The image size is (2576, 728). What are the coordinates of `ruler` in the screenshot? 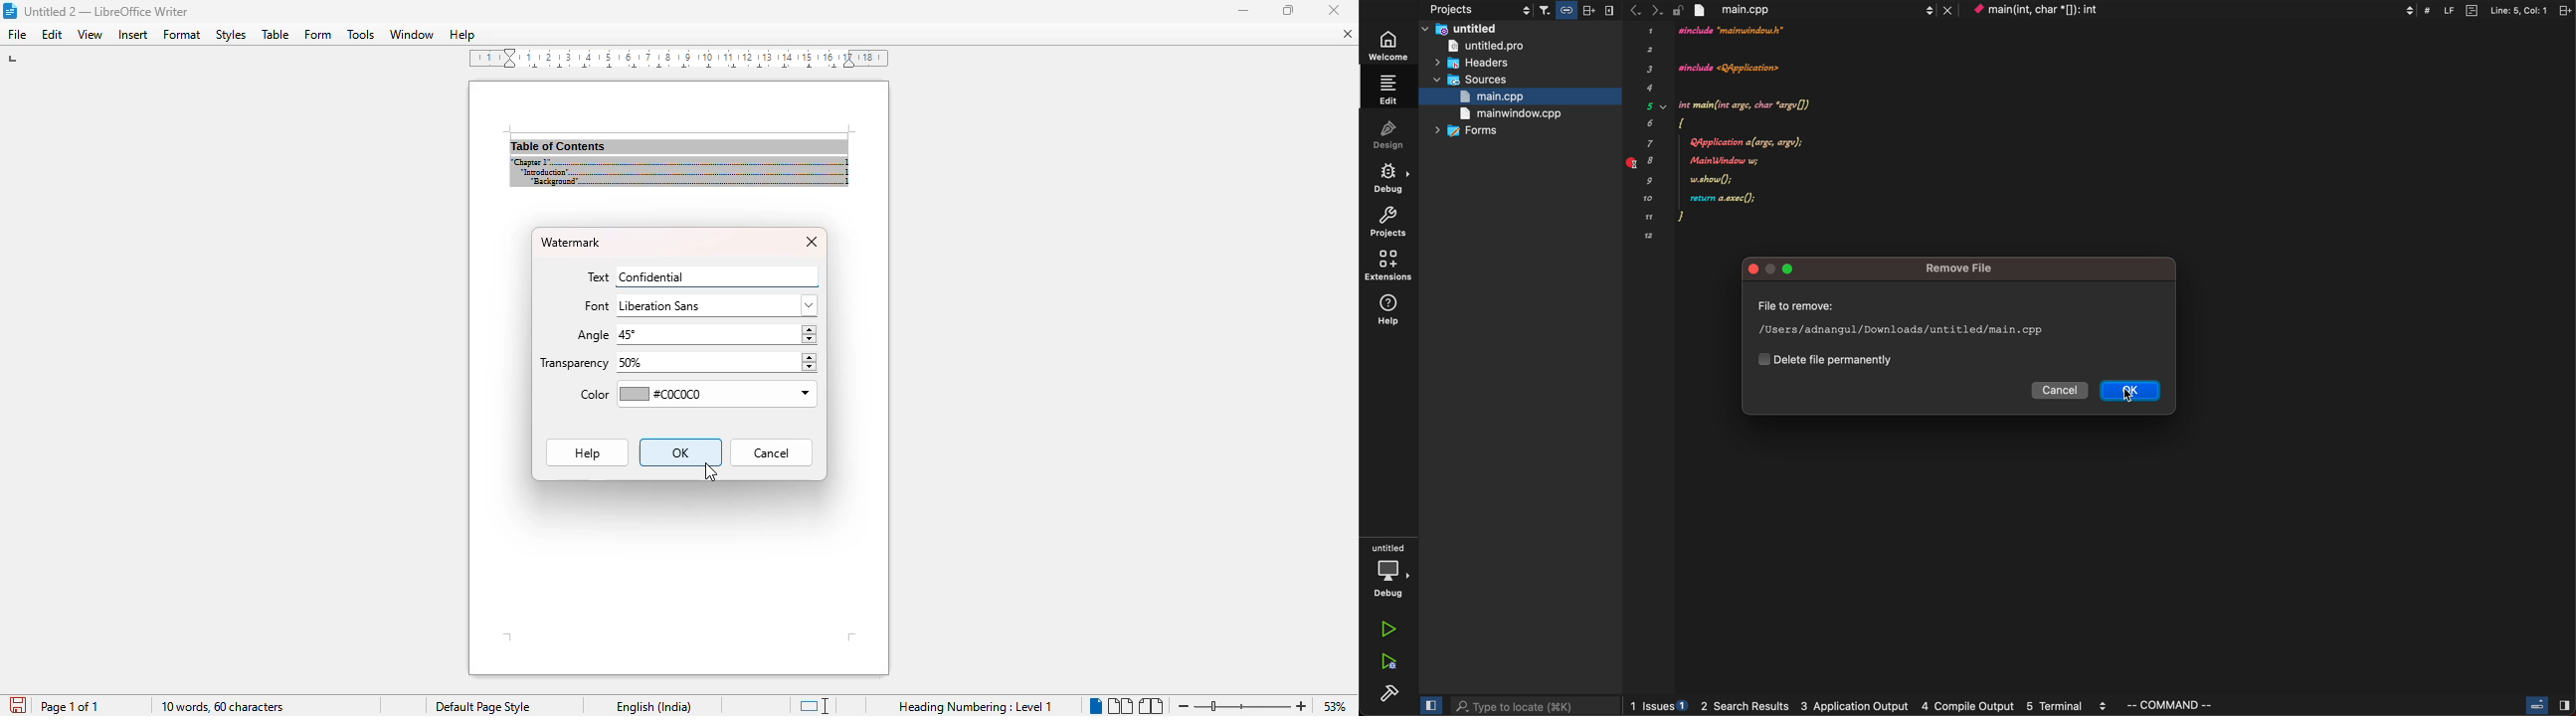 It's located at (676, 59).